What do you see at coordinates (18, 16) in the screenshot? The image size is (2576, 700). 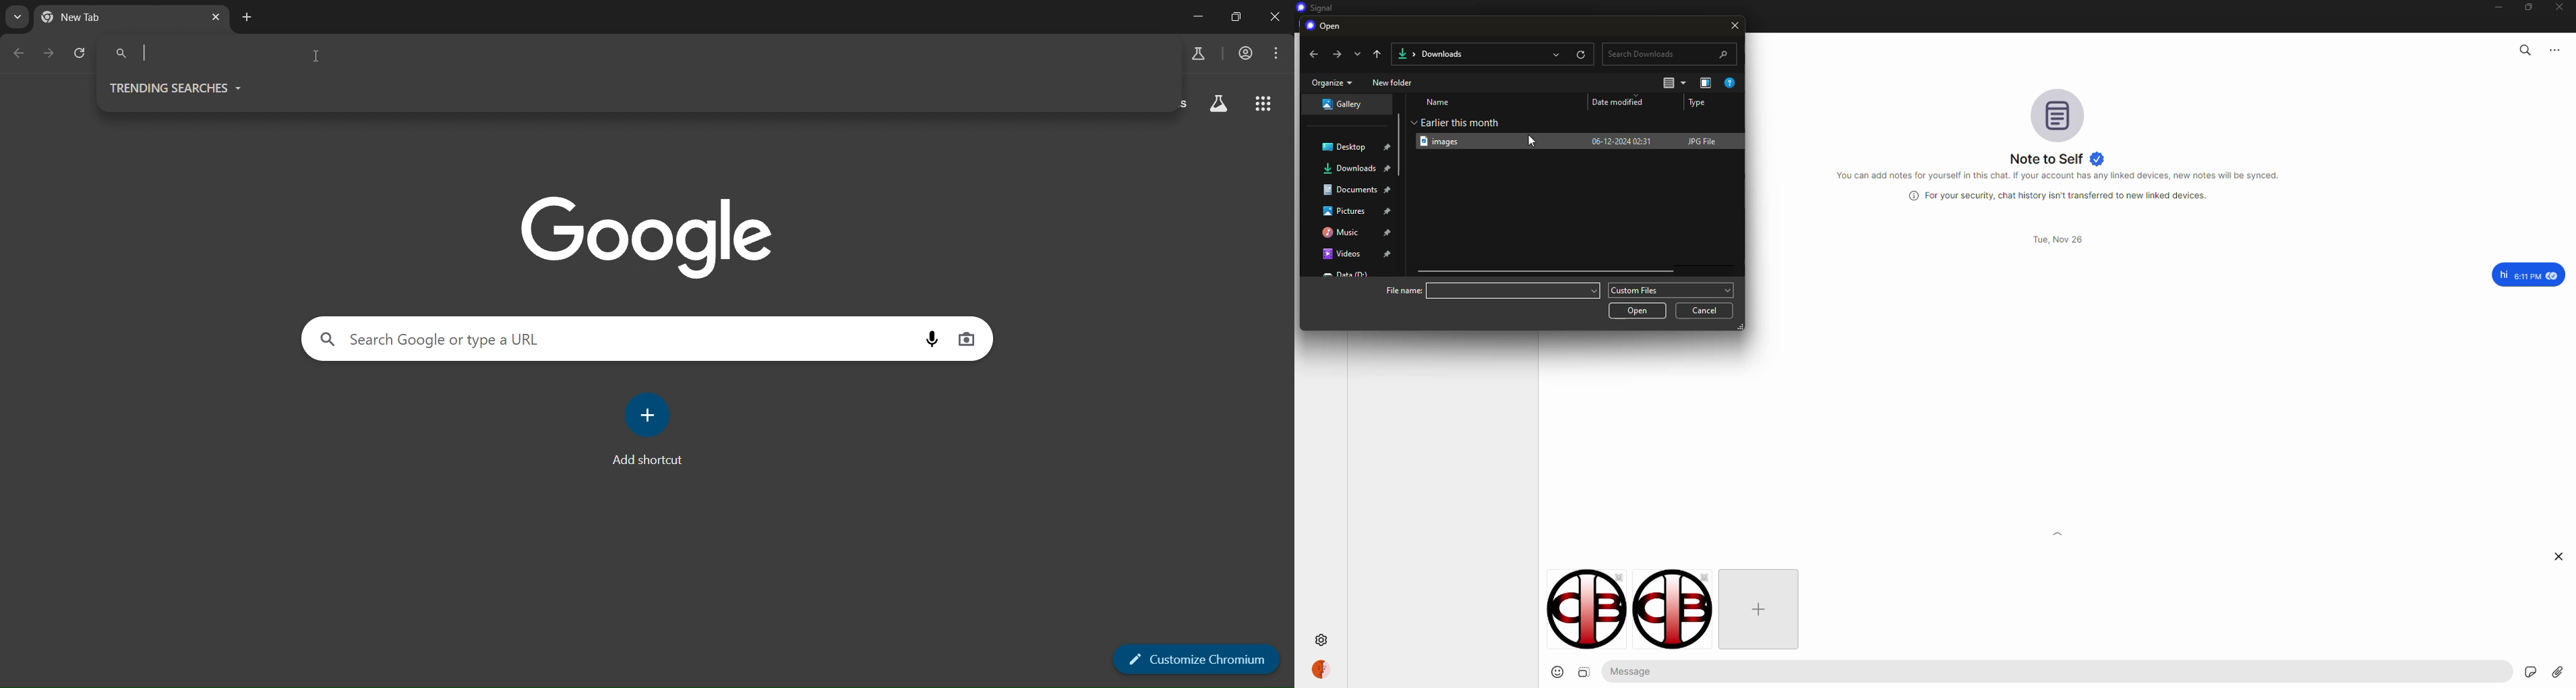 I see `search tabs` at bounding box center [18, 16].